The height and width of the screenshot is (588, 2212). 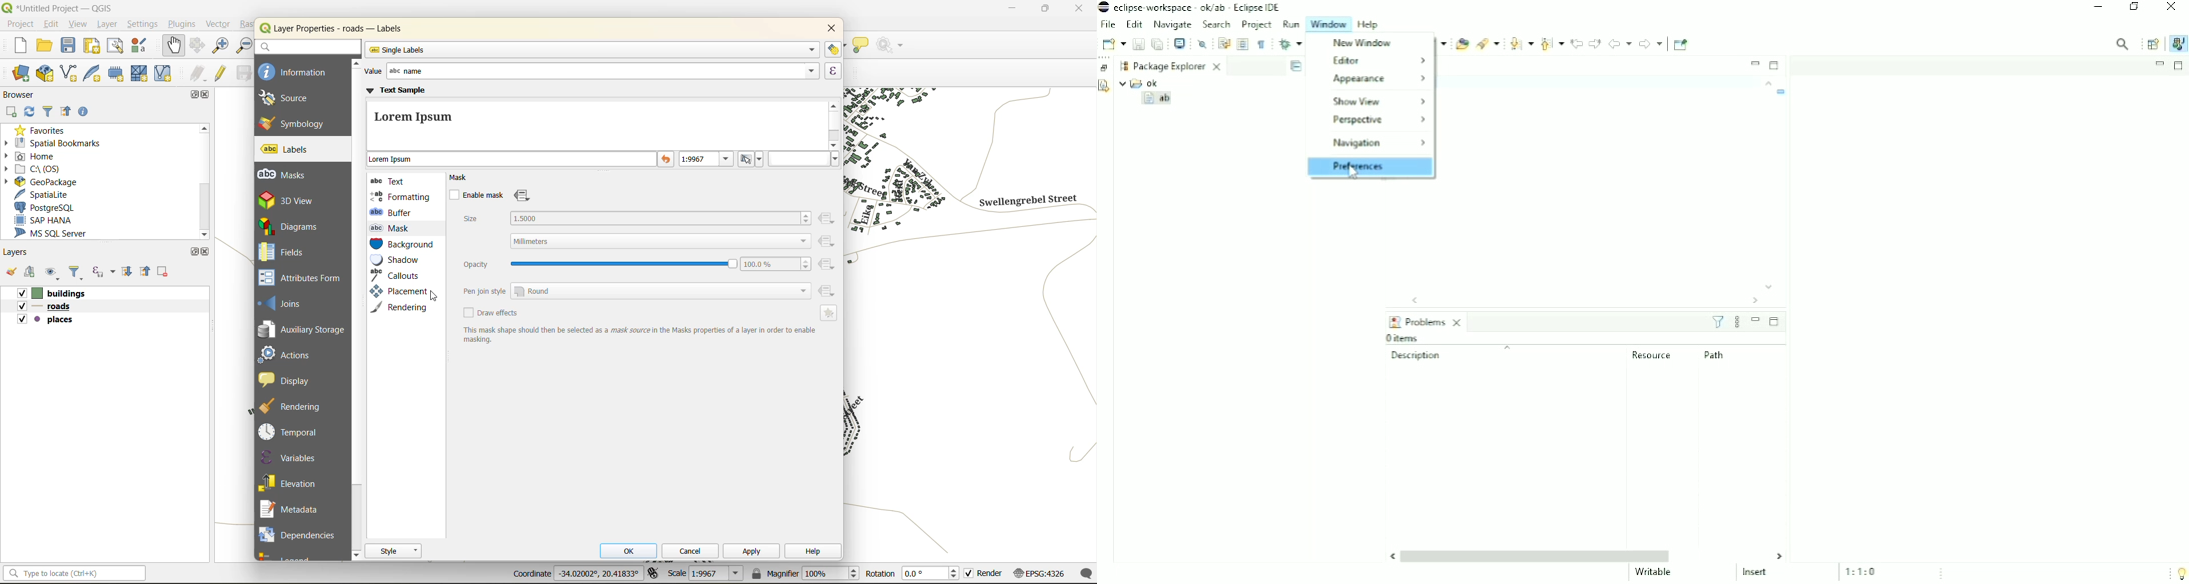 I want to click on settings, so click(x=143, y=25).